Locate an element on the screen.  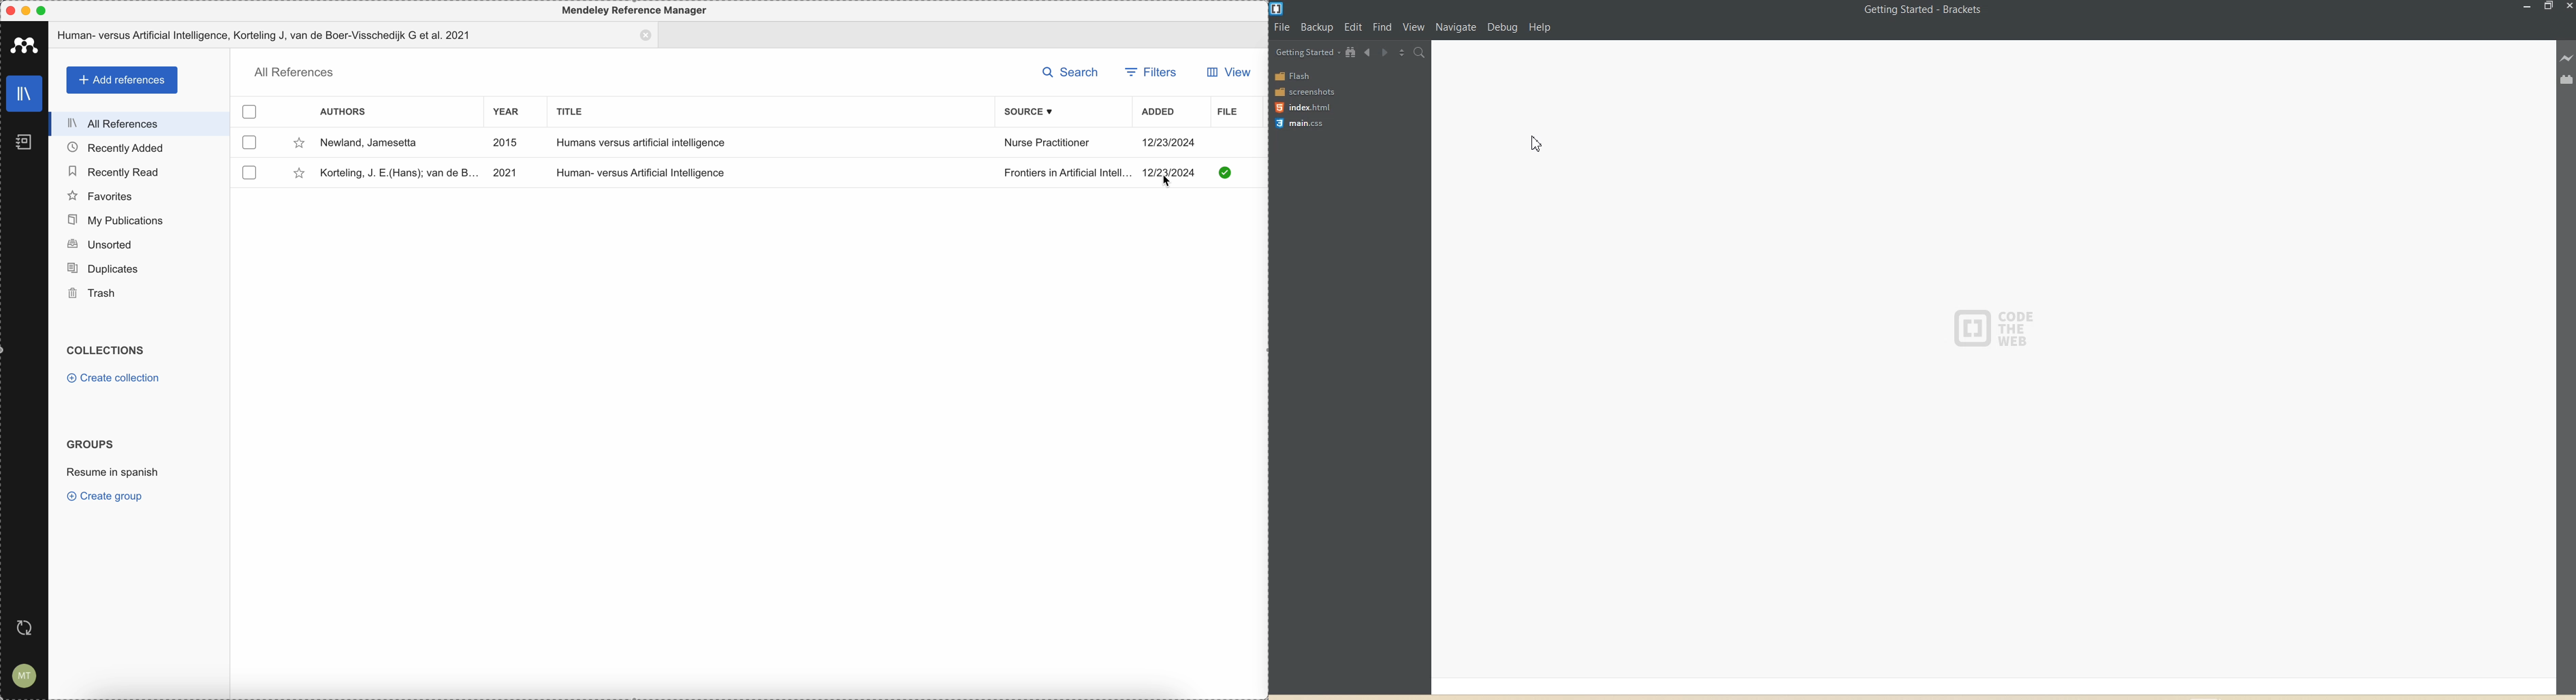
Mendeley Manager is located at coordinates (636, 12).